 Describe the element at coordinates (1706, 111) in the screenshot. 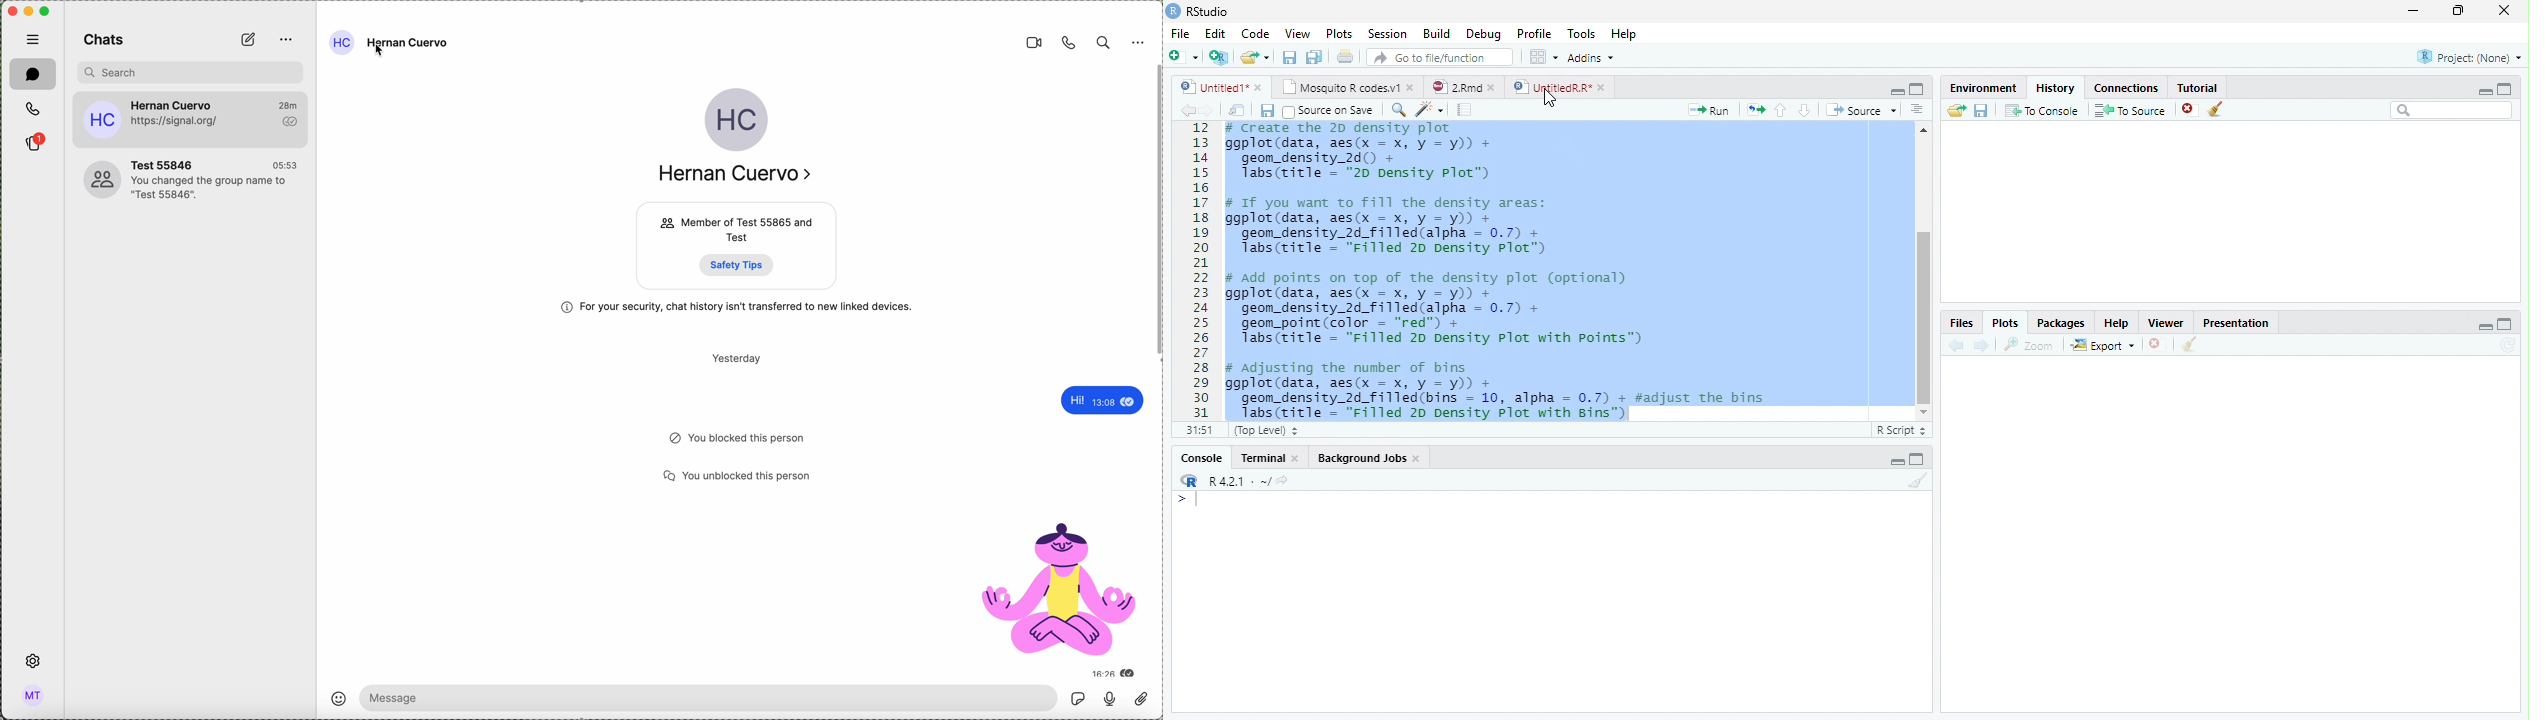

I see `Run` at that location.